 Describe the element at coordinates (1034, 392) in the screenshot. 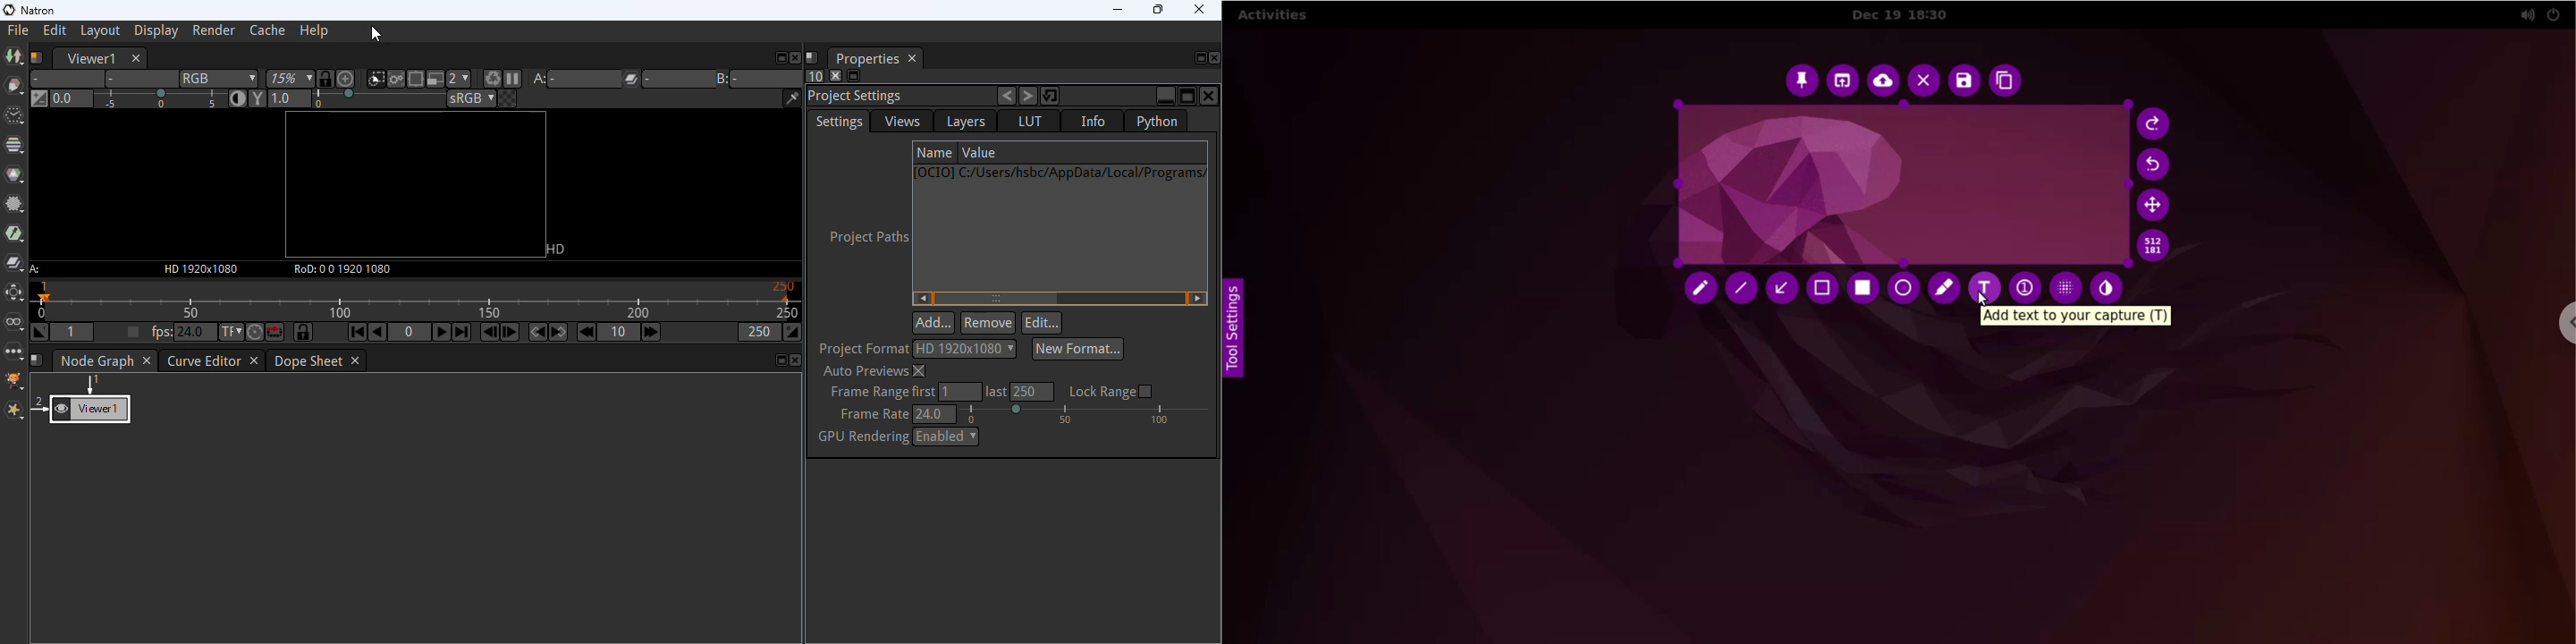

I see `250` at that location.